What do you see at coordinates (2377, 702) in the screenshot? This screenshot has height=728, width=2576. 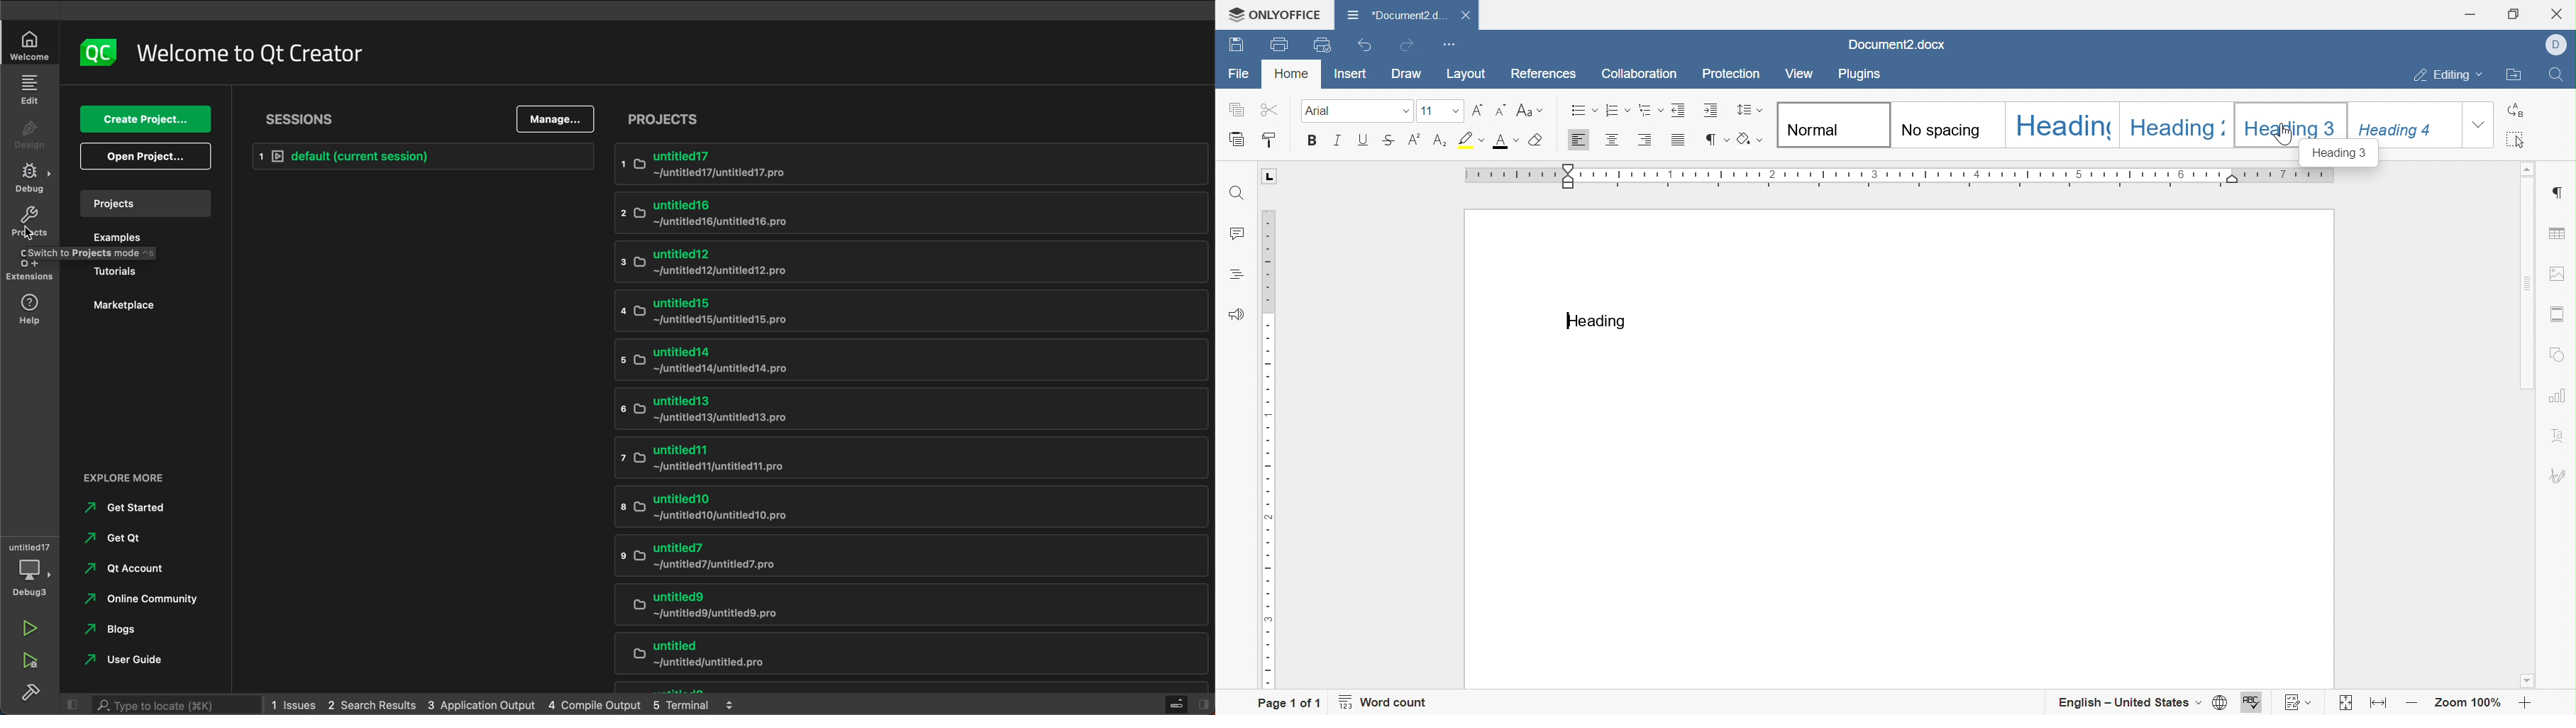 I see `Fit to width` at bounding box center [2377, 702].